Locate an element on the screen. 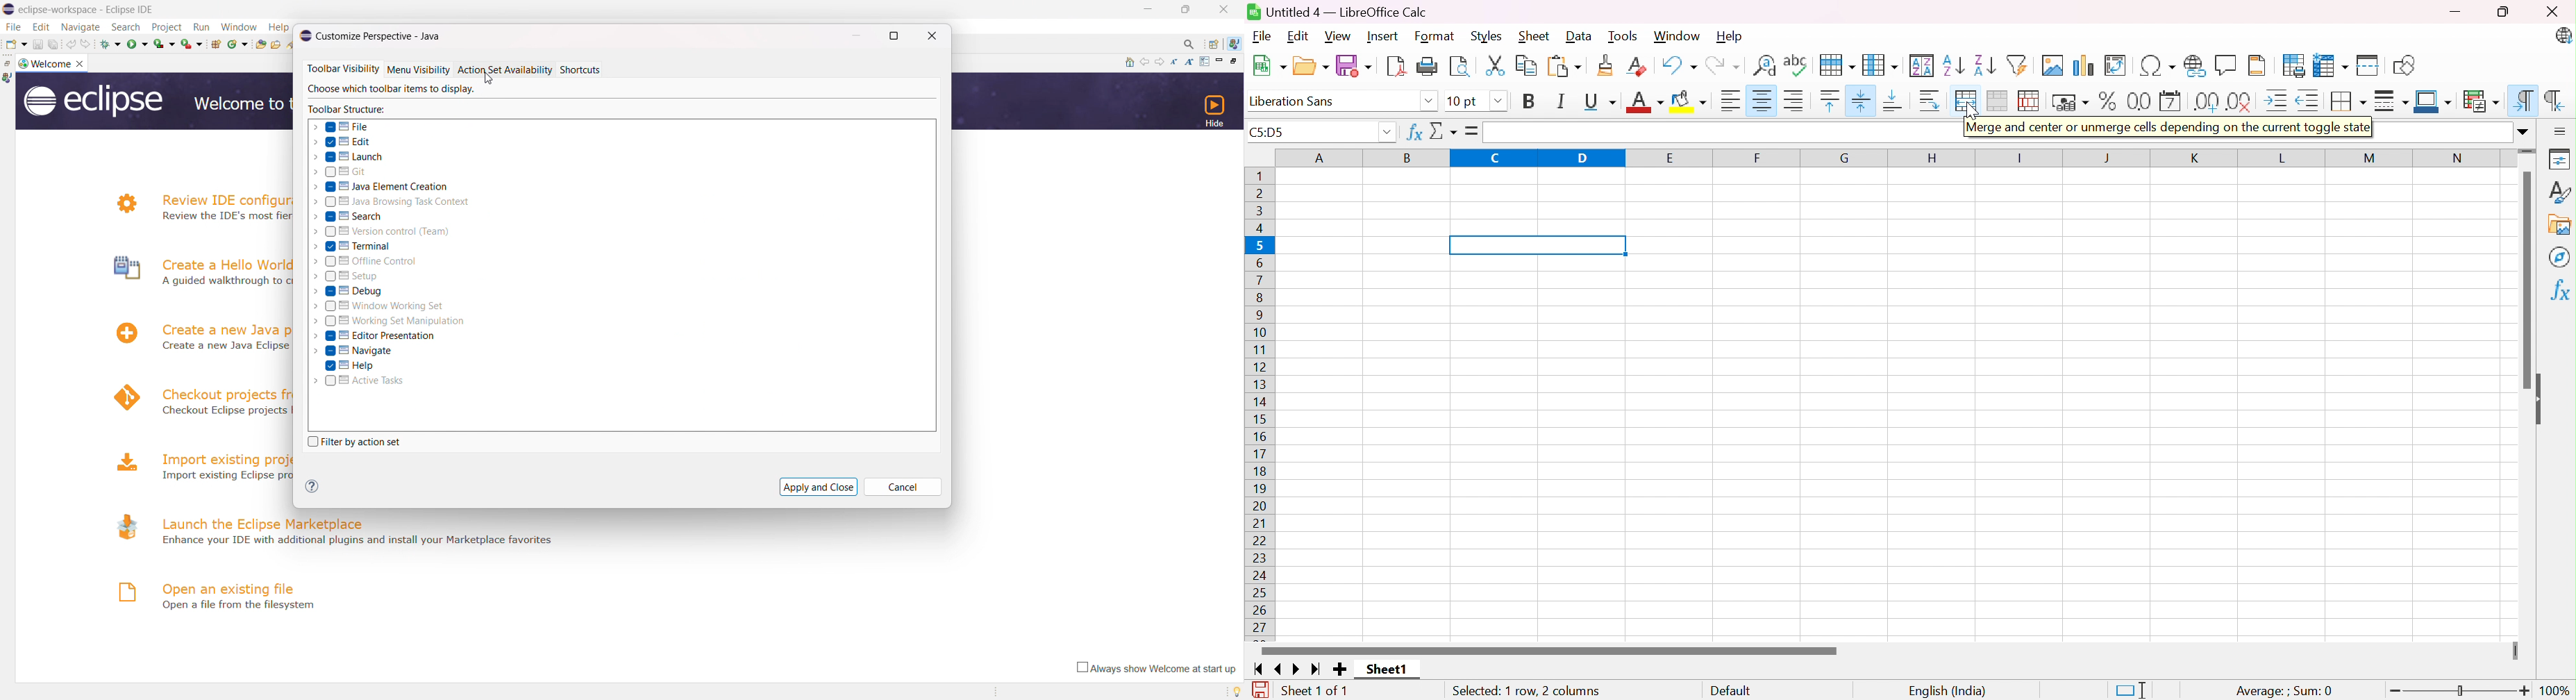 The height and width of the screenshot is (700, 2576). Sheet is located at coordinates (1534, 36).